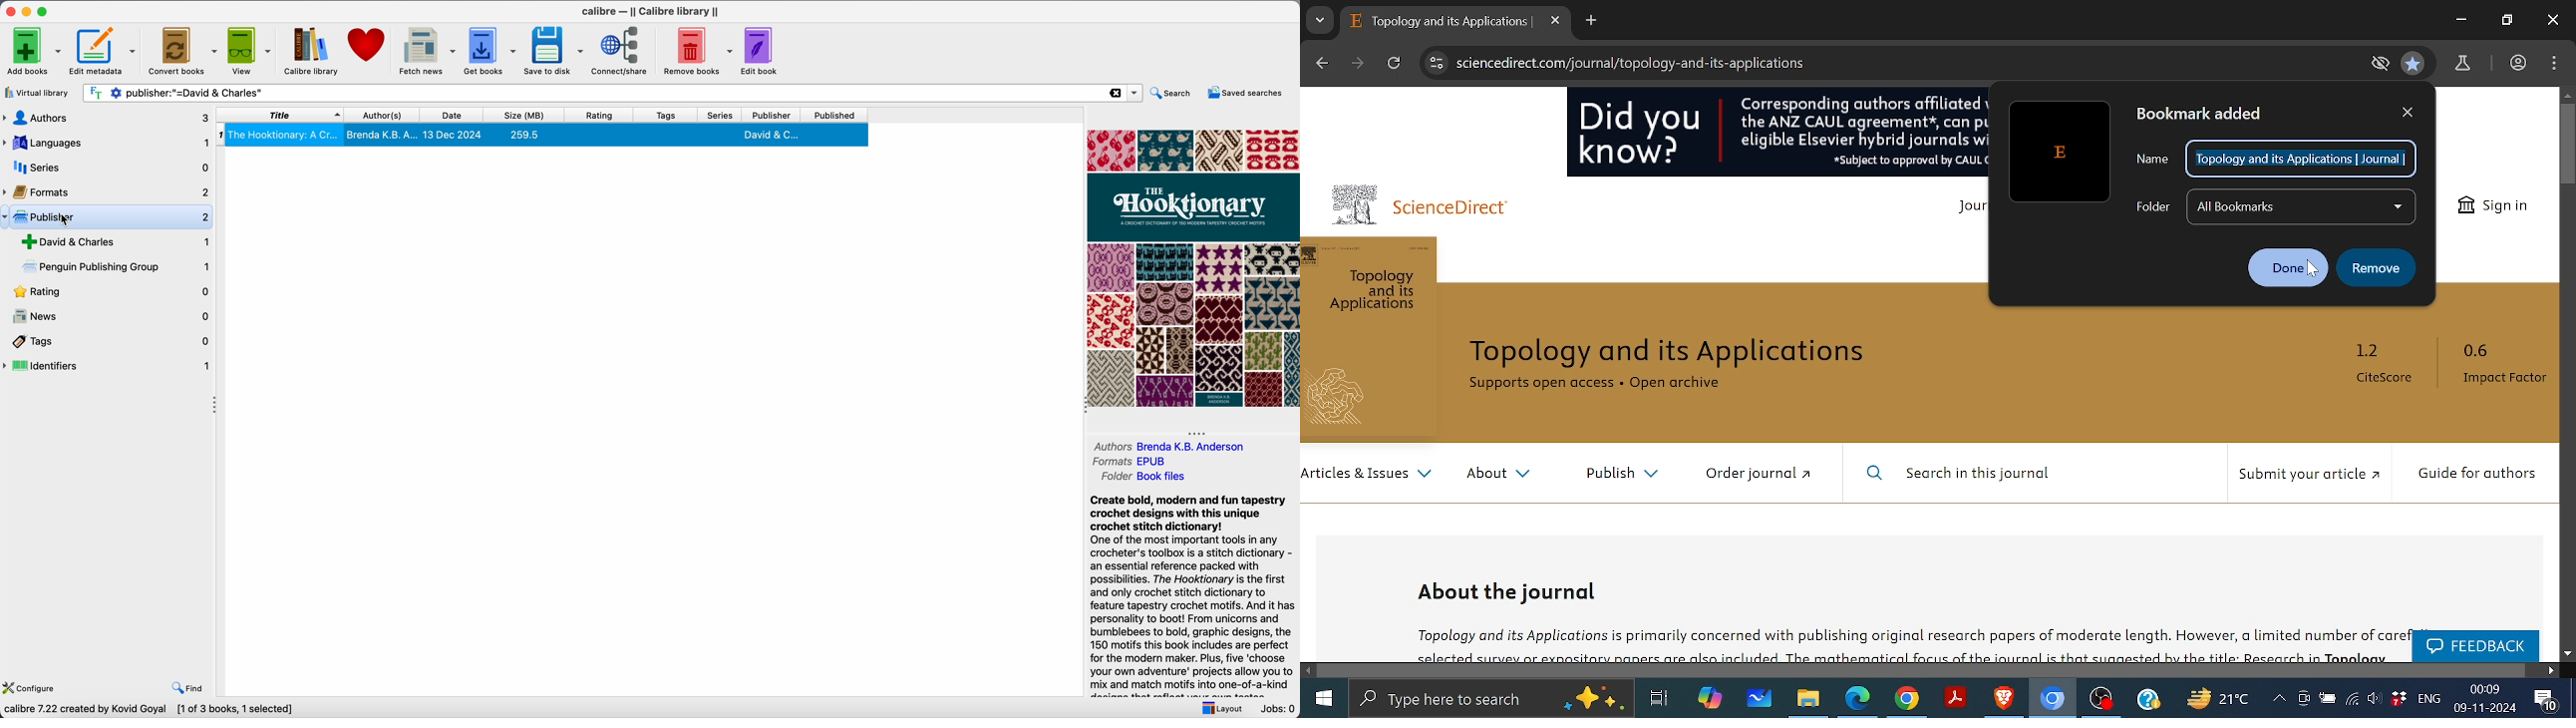 The height and width of the screenshot is (728, 2576). Describe the element at coordinates (2553, 20) in the screenshot. I see `Close window` at that location.